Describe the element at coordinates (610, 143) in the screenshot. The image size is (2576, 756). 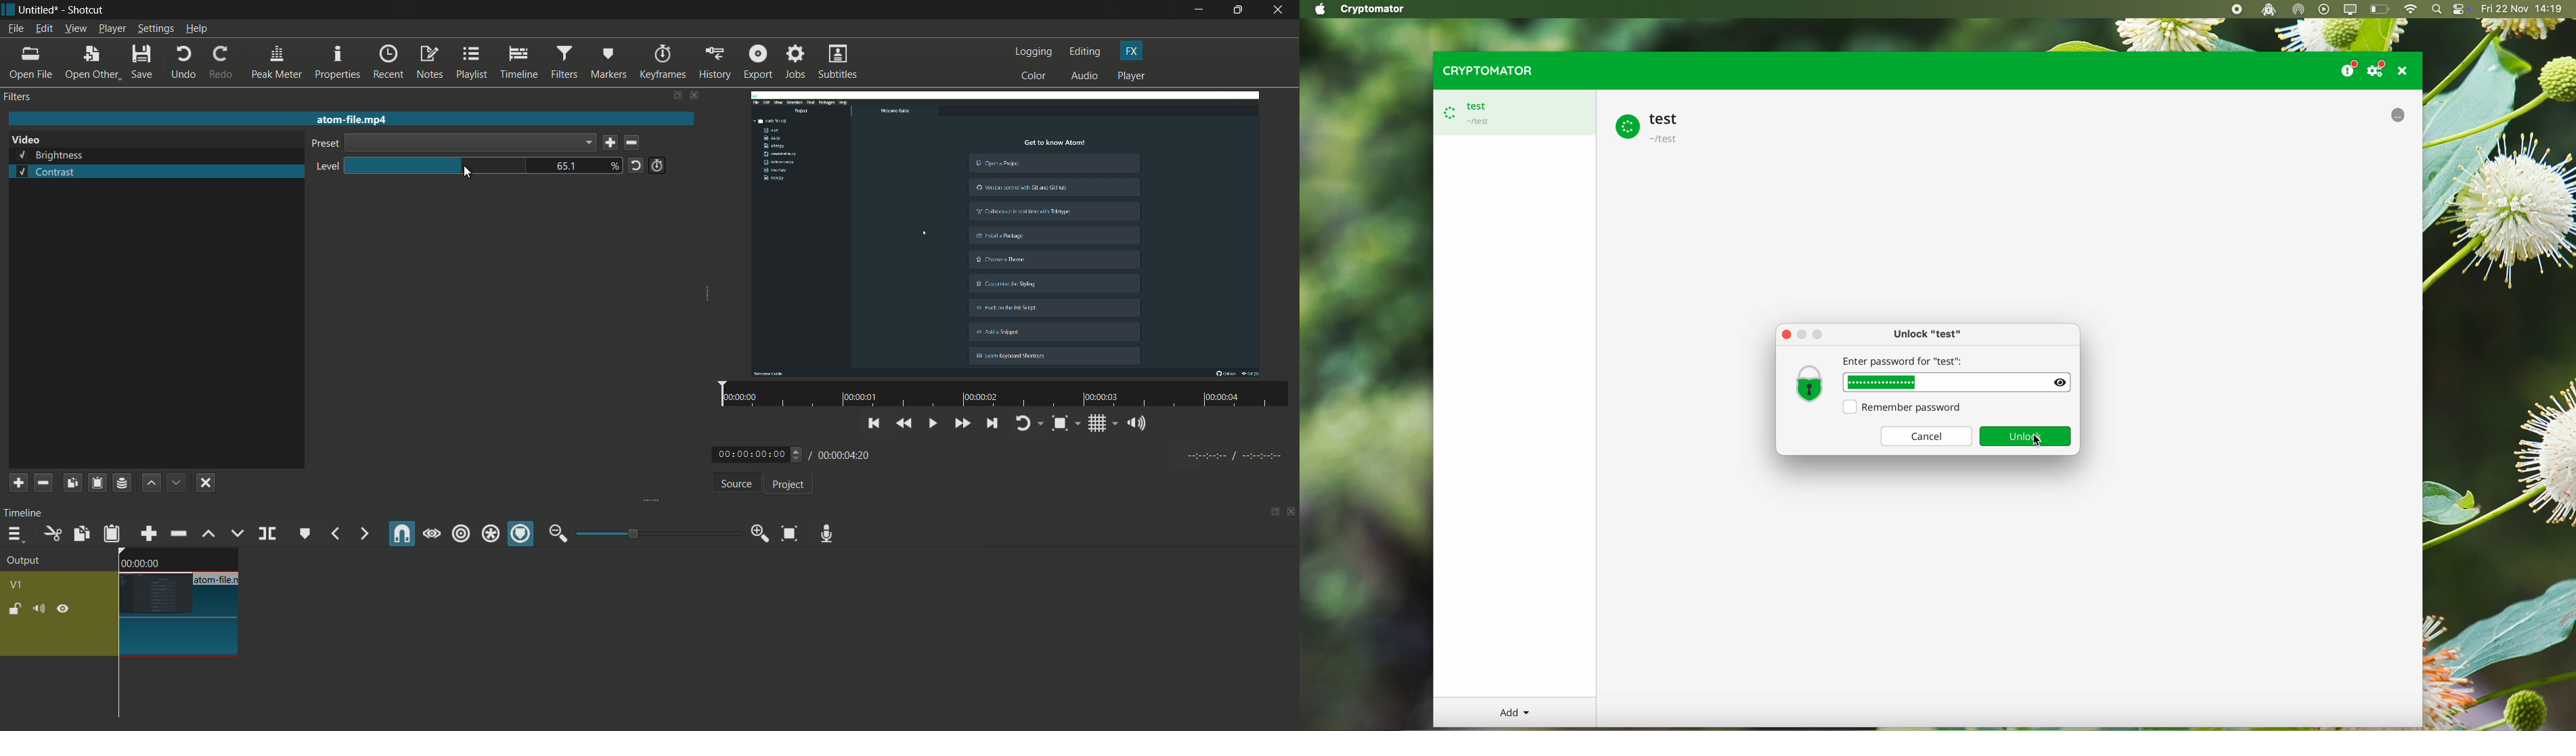
I see `save` at that location.